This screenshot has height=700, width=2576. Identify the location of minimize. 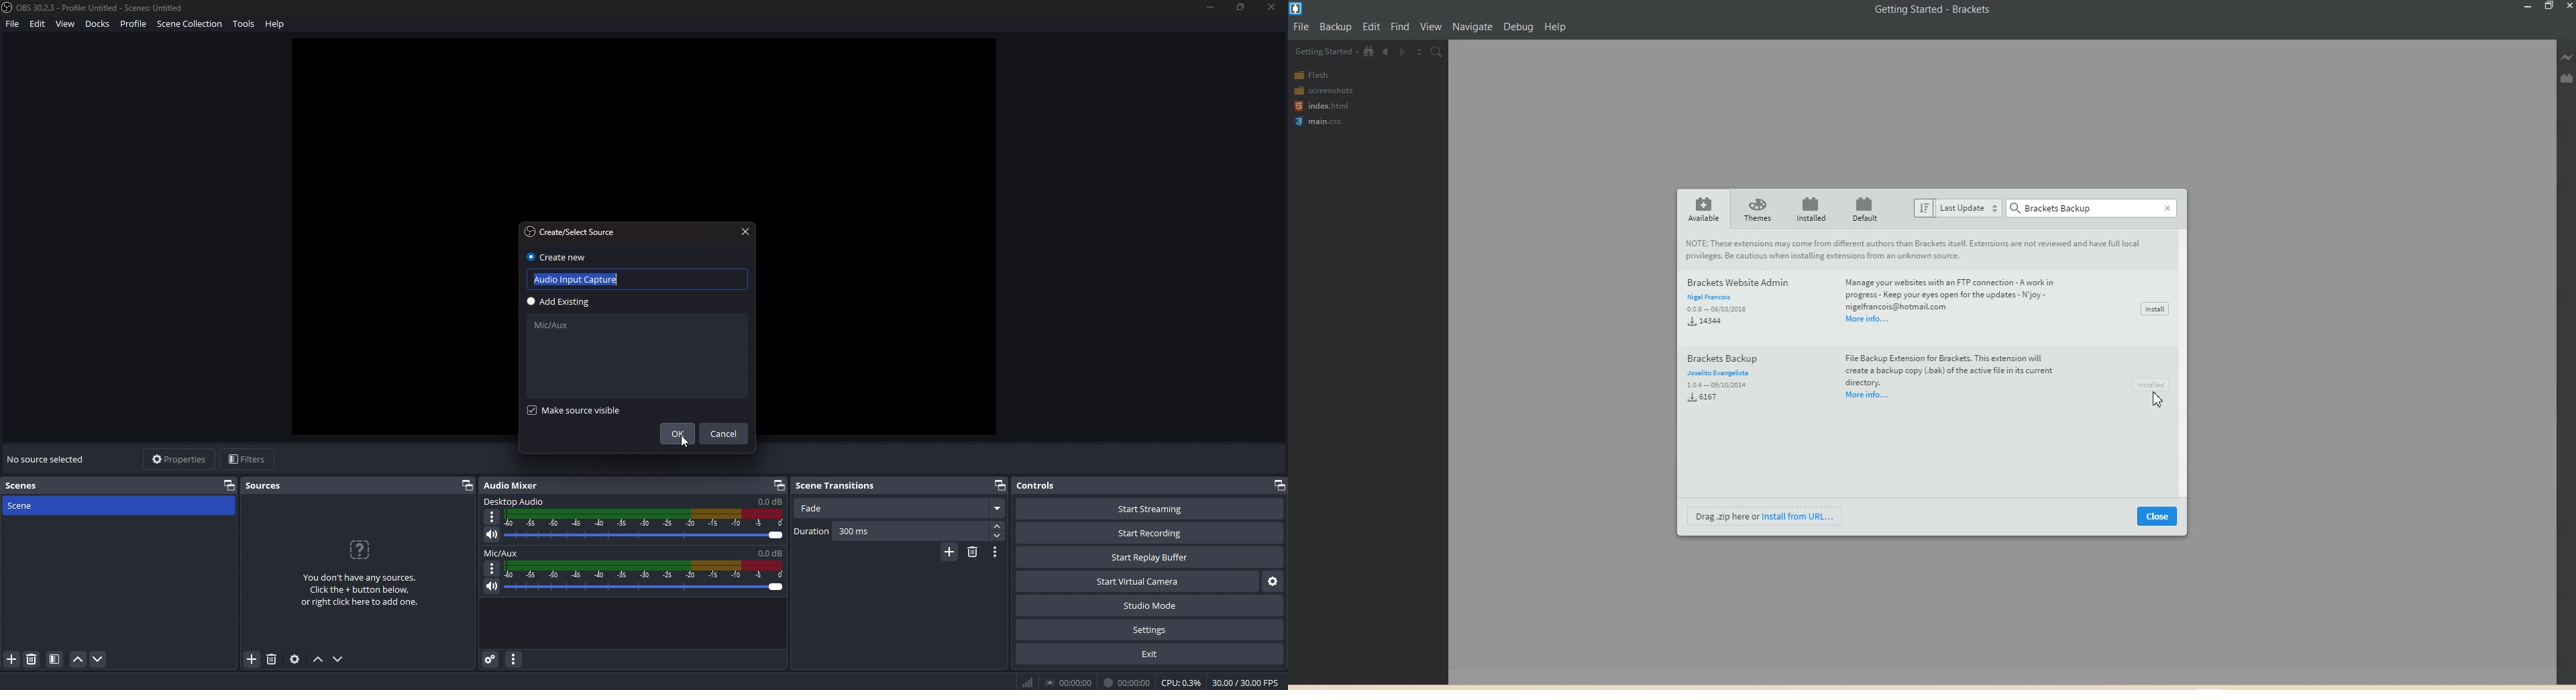
(1210, 7).